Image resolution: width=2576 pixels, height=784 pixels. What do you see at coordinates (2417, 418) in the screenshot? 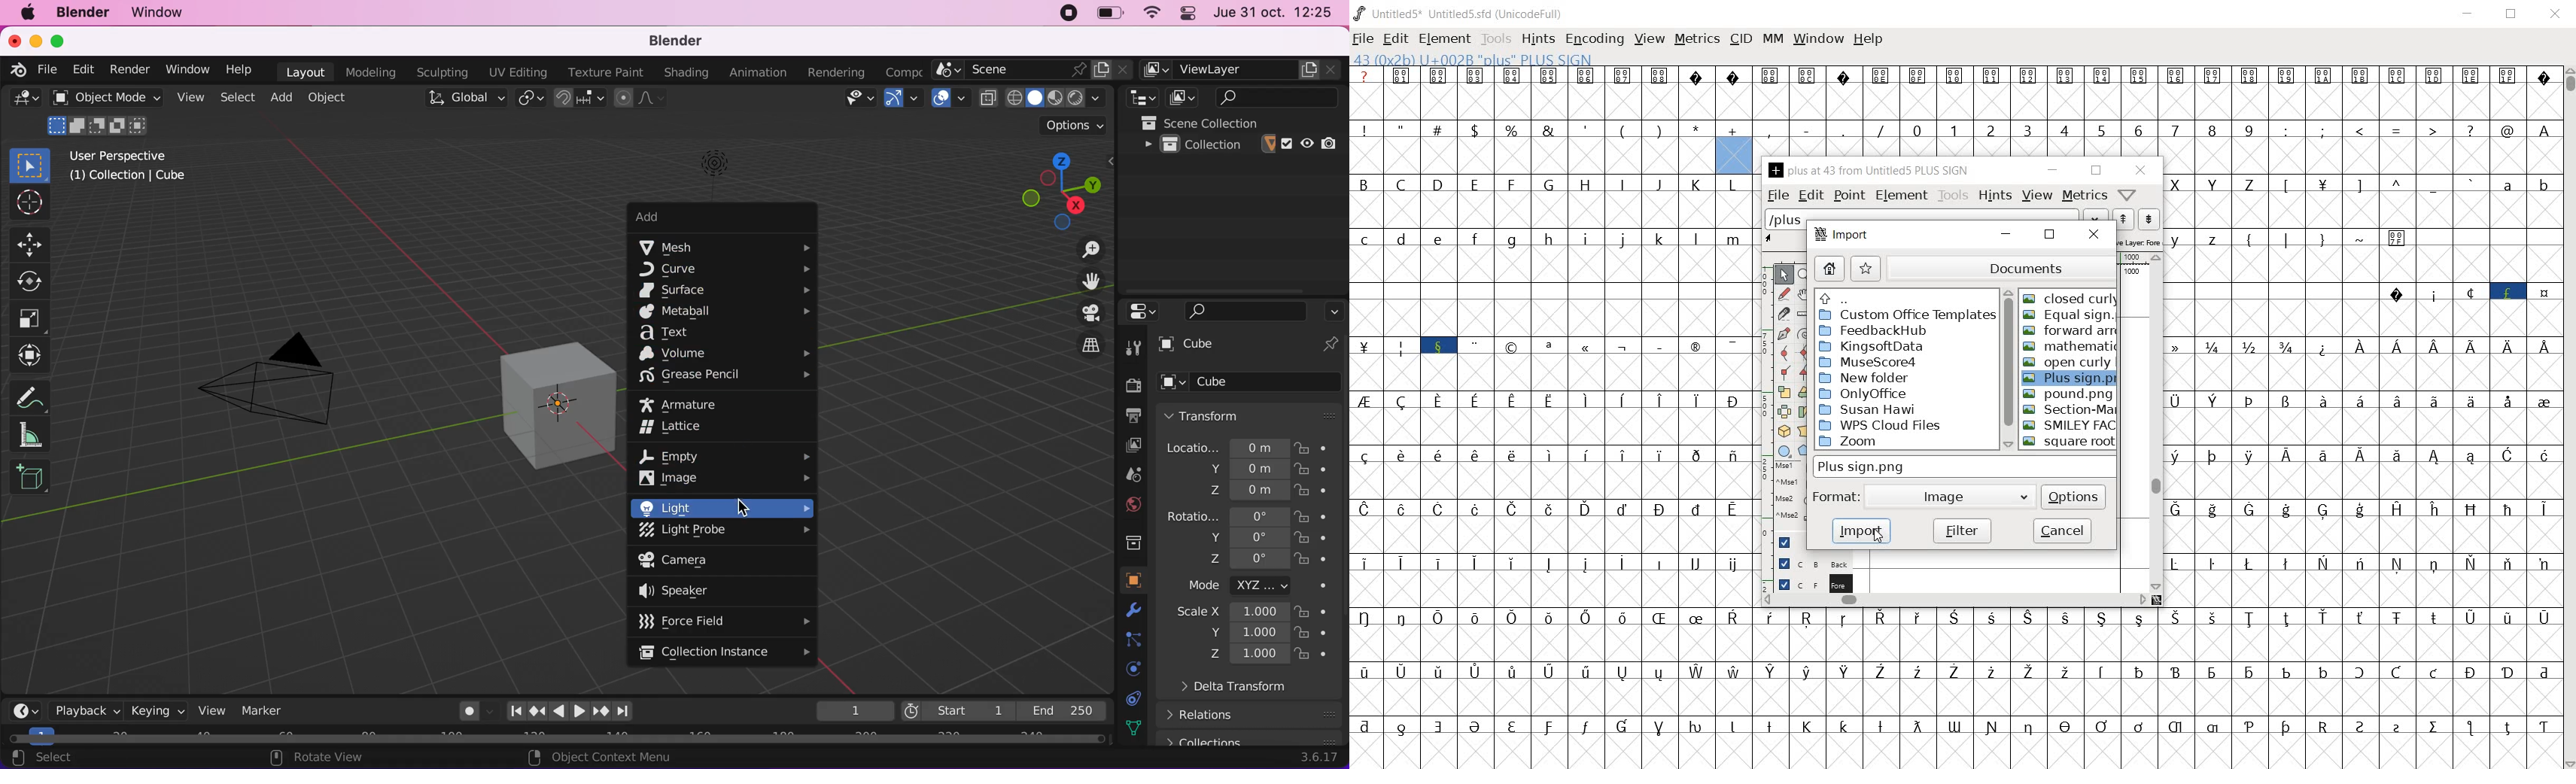
I see `Latin extended characters` at bounding box center [2417, 418].